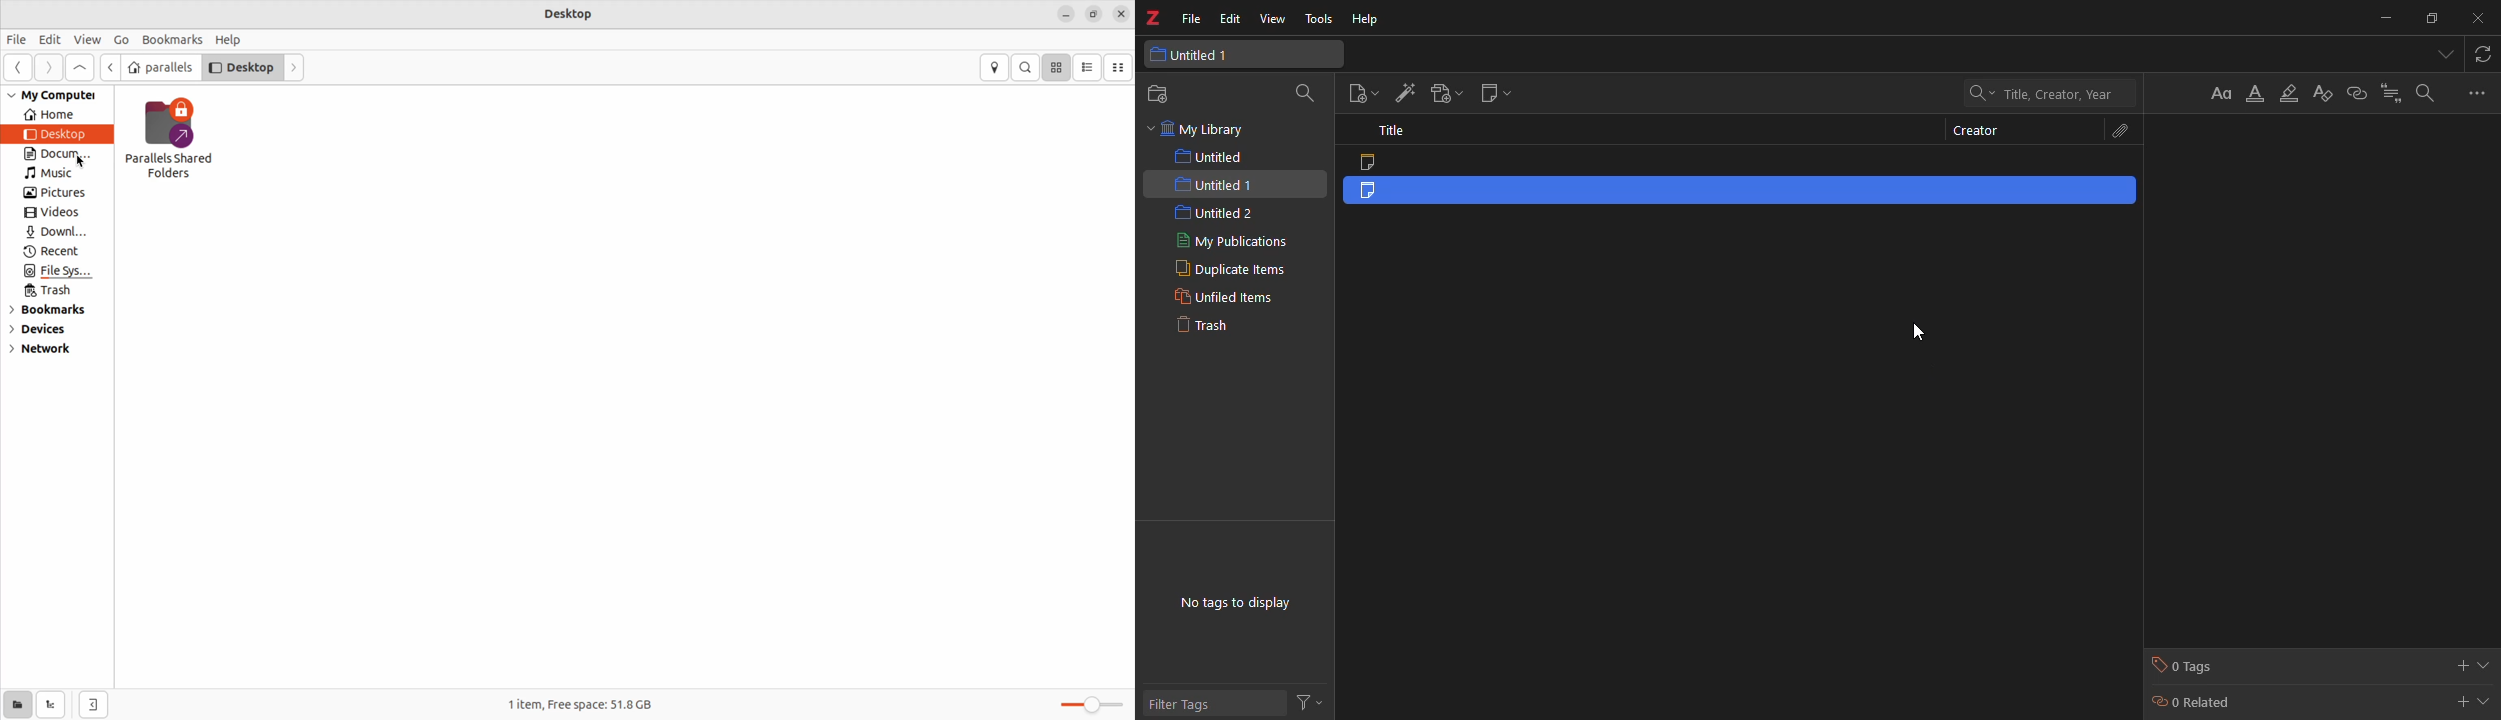  Describe the element at coordinates (56, 115) in the screenshot. I see `Home` at that location.